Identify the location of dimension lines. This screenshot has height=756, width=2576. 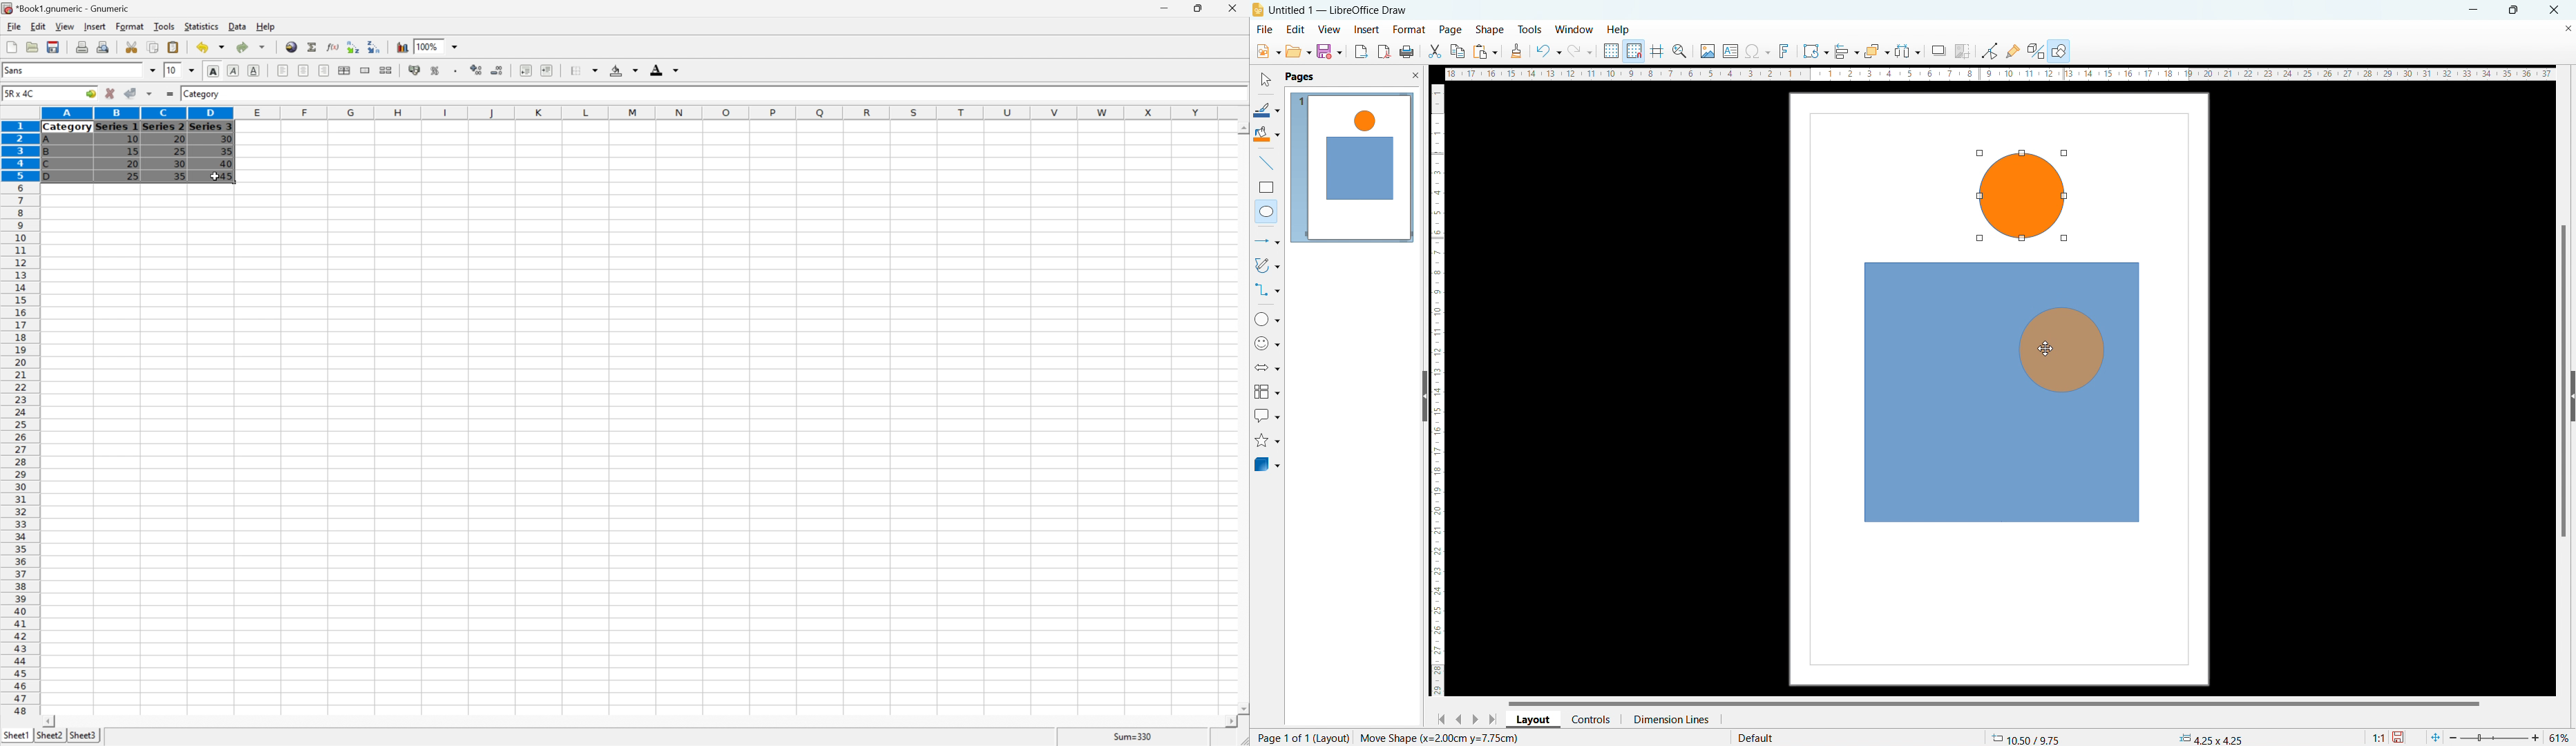
(1670, 719).